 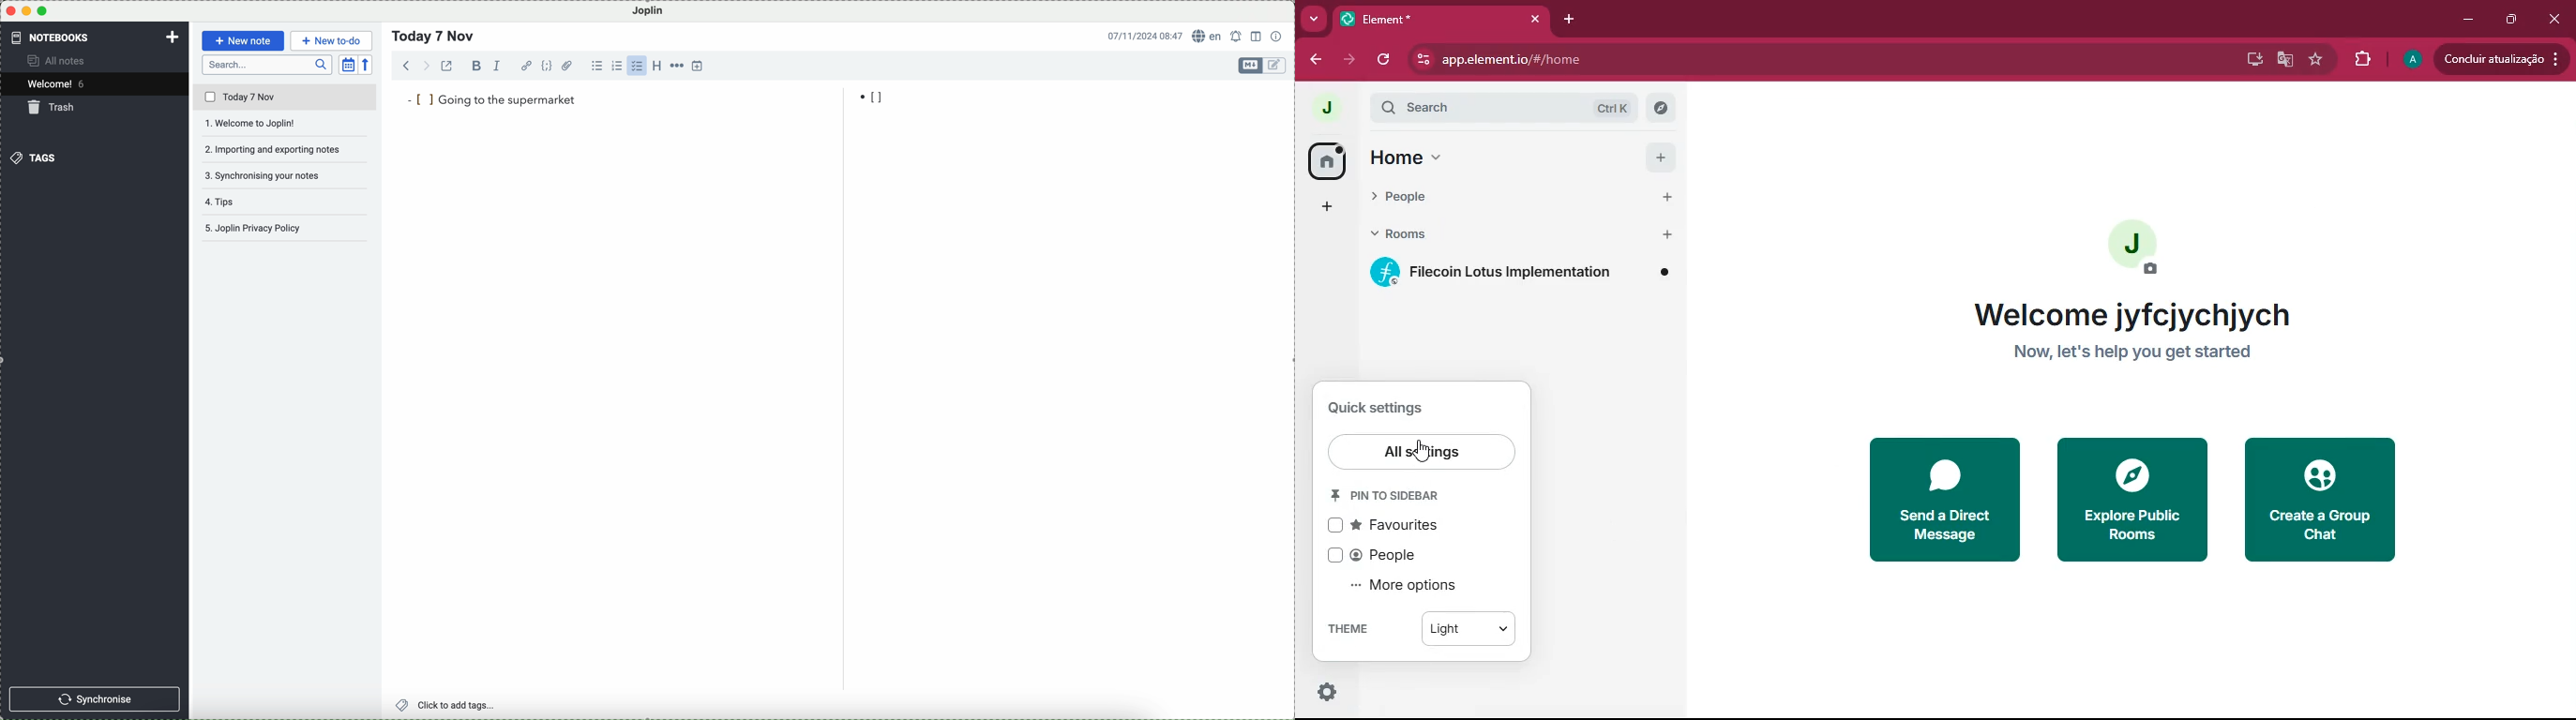 What do you see at coordinates (1317, 60) in the screenshot?
I see `back` at bounding box center [1317, 60].